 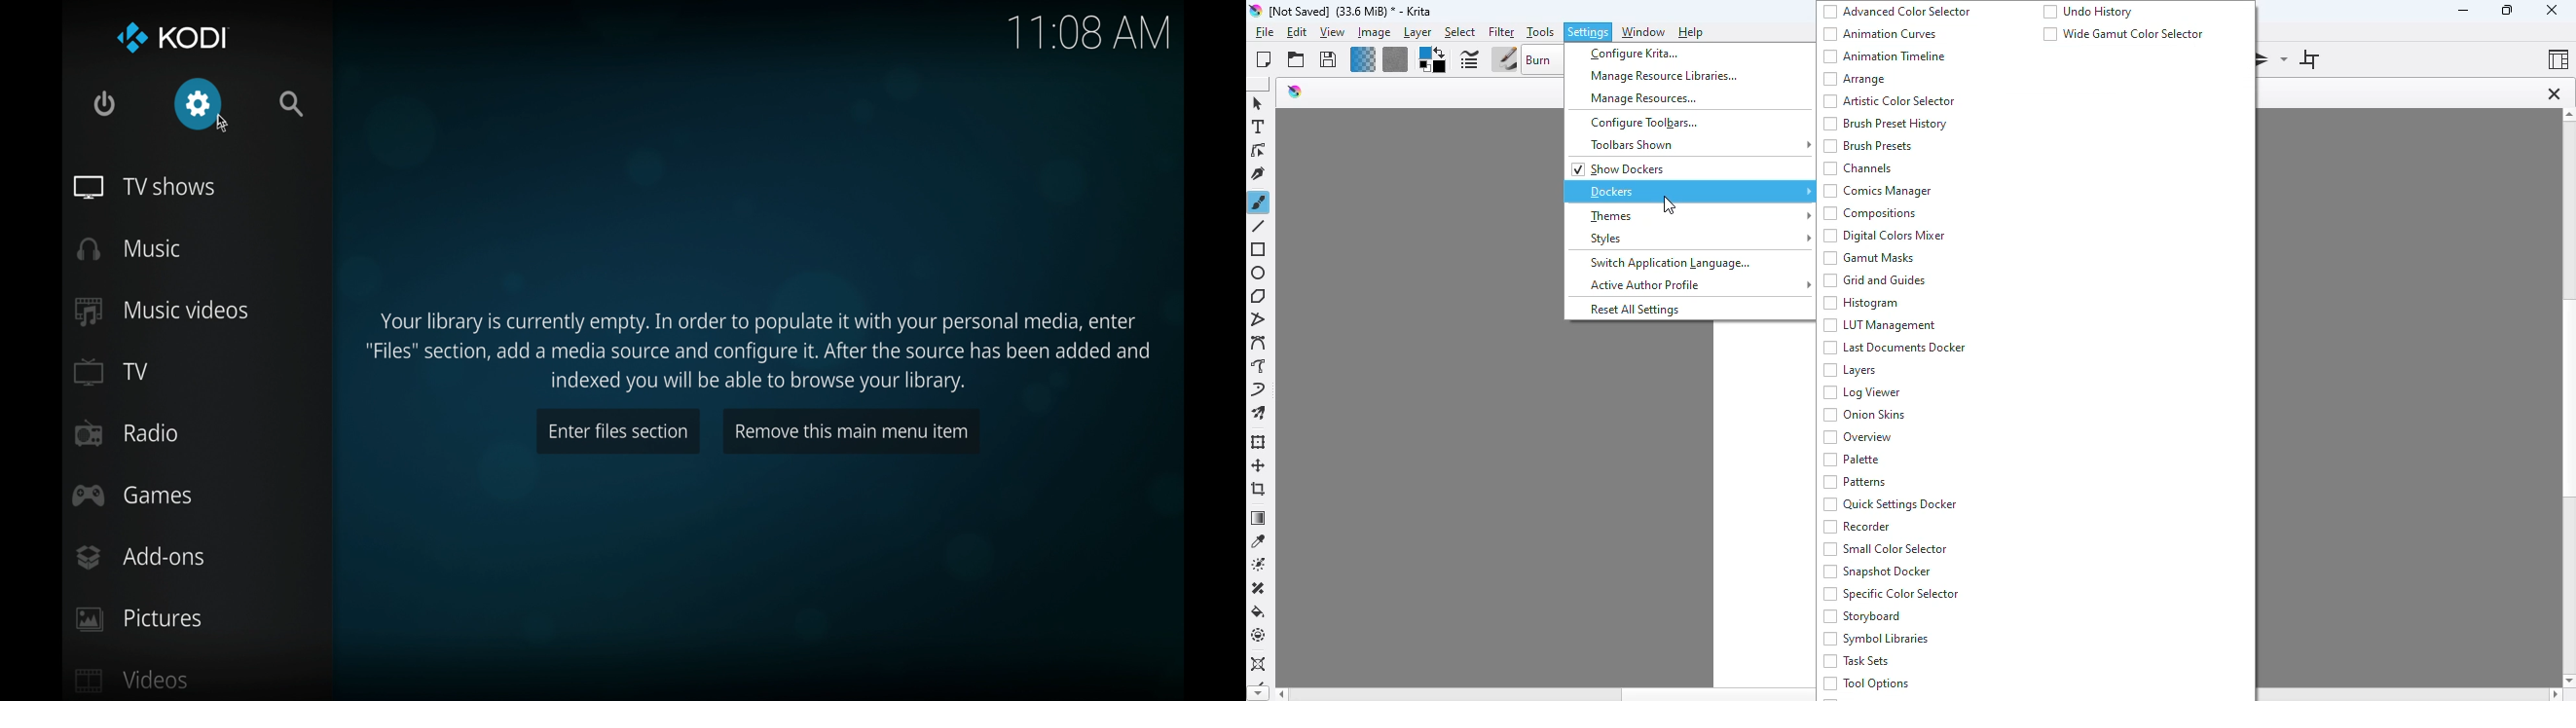 I want to click on close tab, so click(x=2554, y=93).